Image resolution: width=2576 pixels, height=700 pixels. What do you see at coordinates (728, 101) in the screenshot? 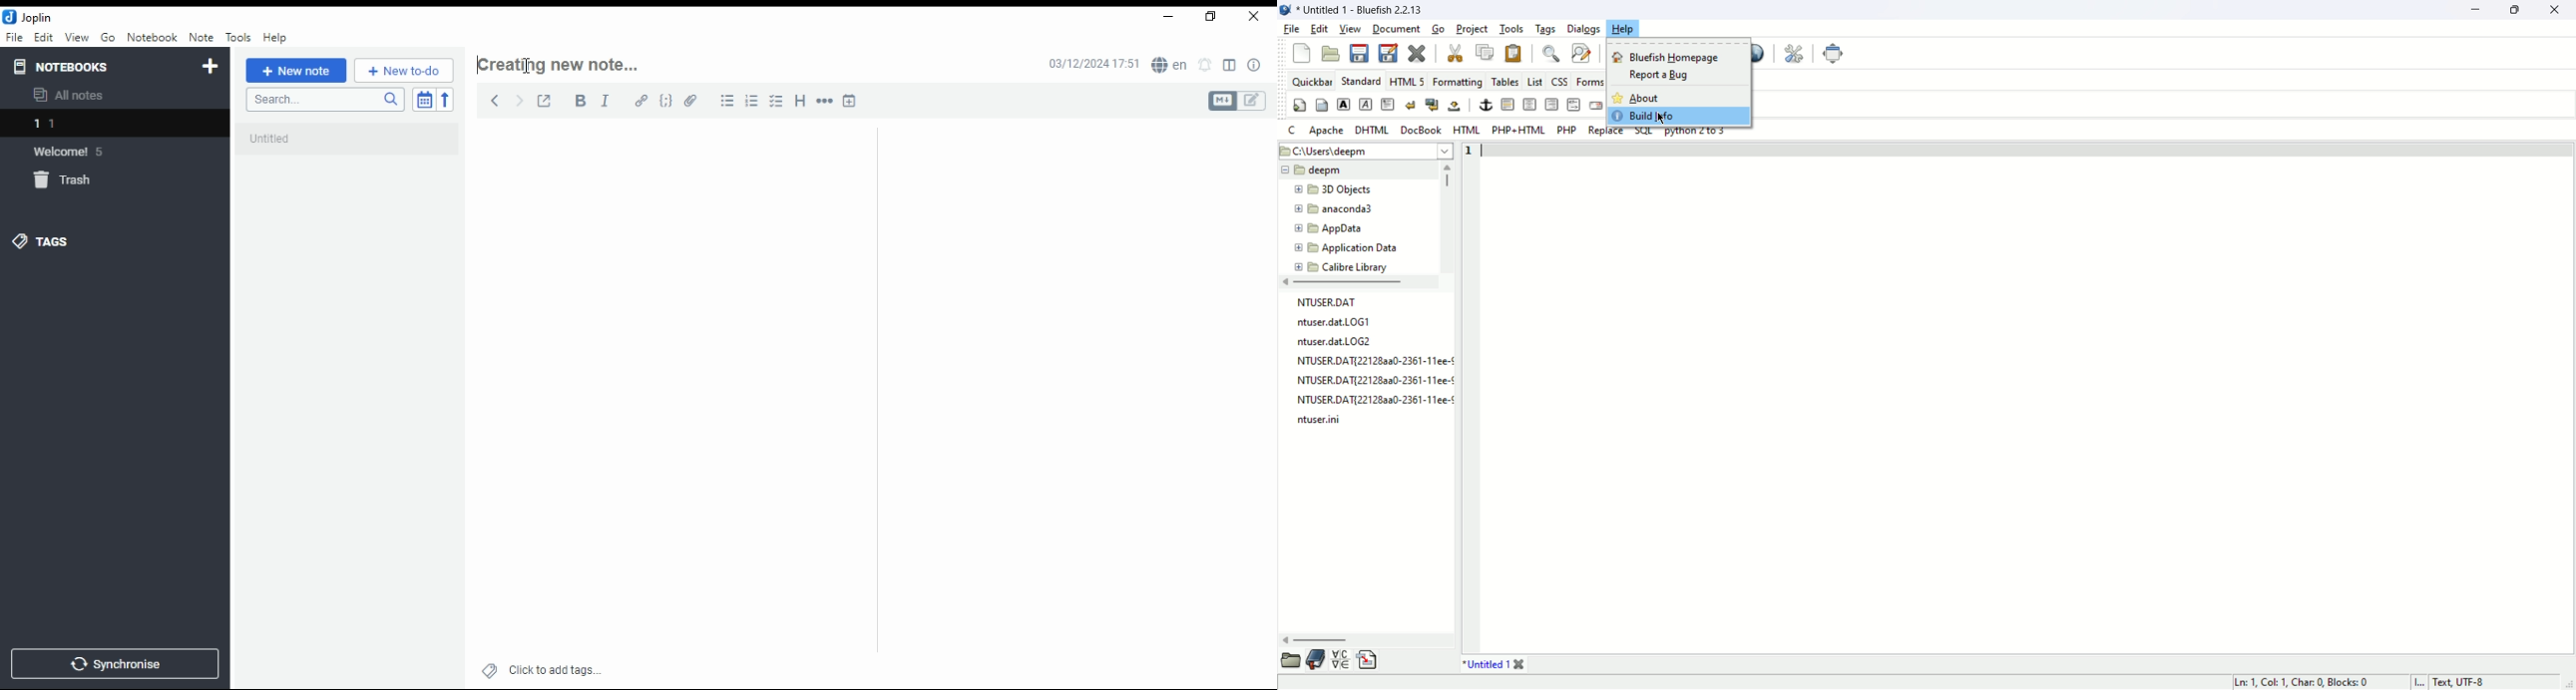
I see `bullet list` at bounding box center [728, 101].